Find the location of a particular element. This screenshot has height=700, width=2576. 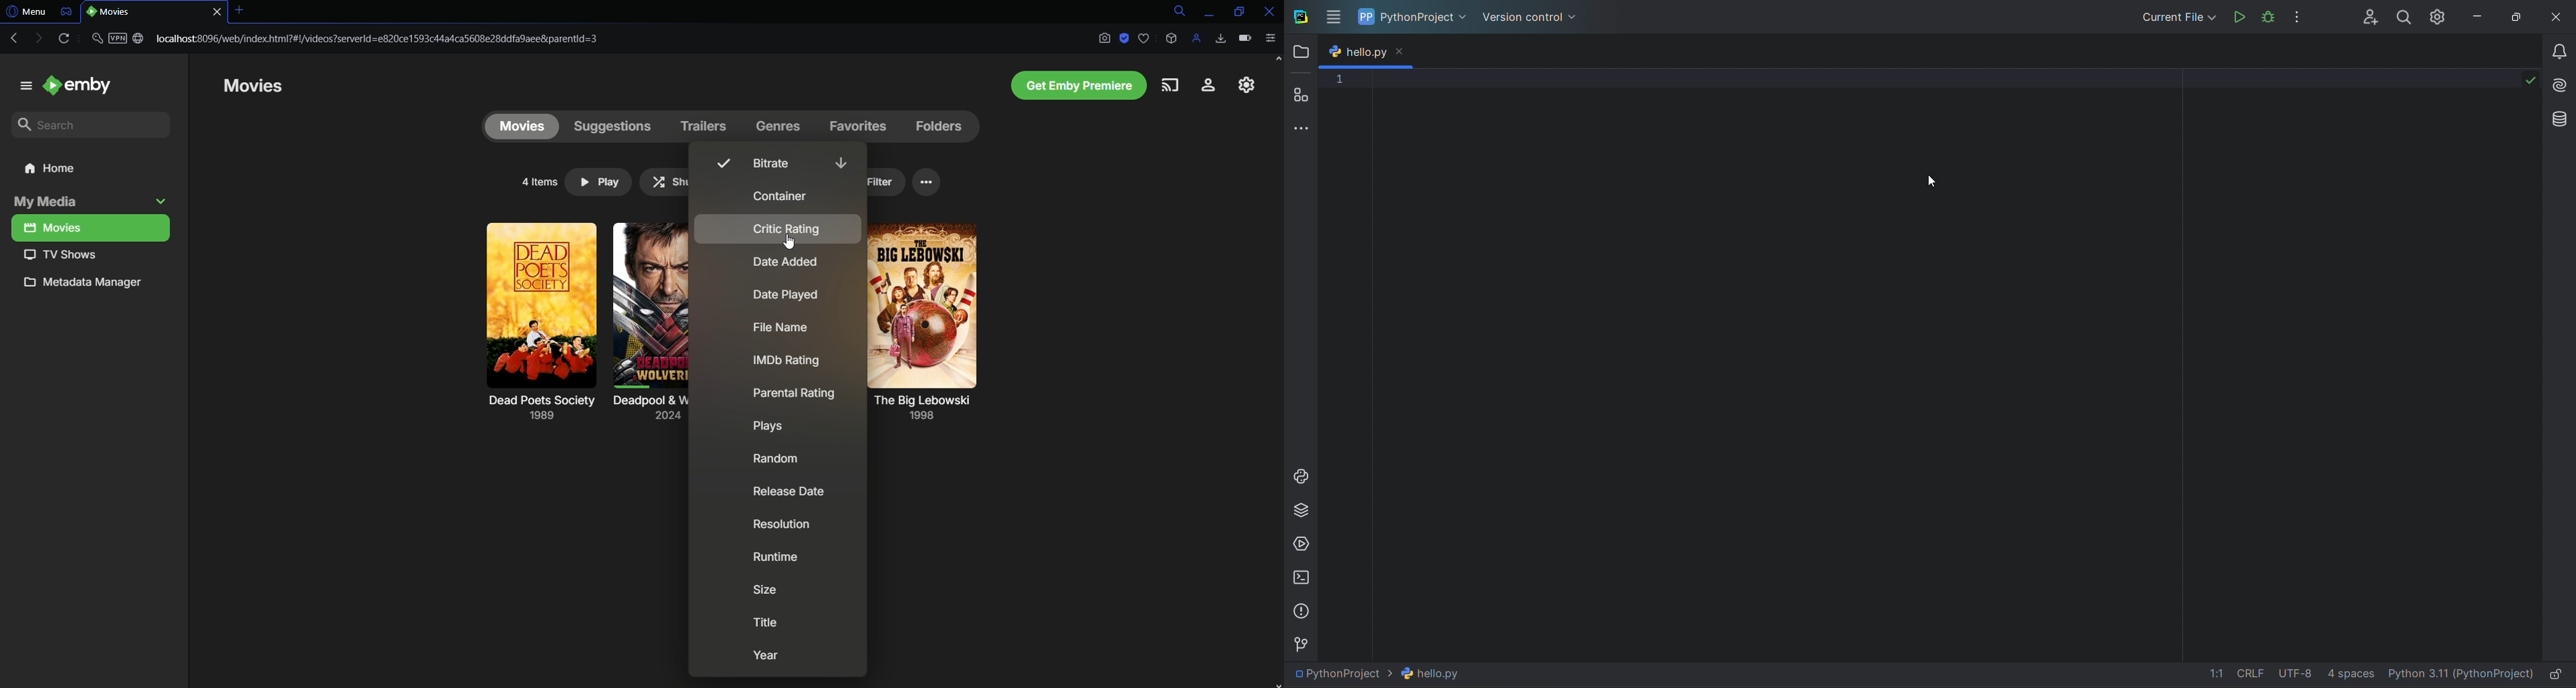

cursor is located at coordinates (789, 242).